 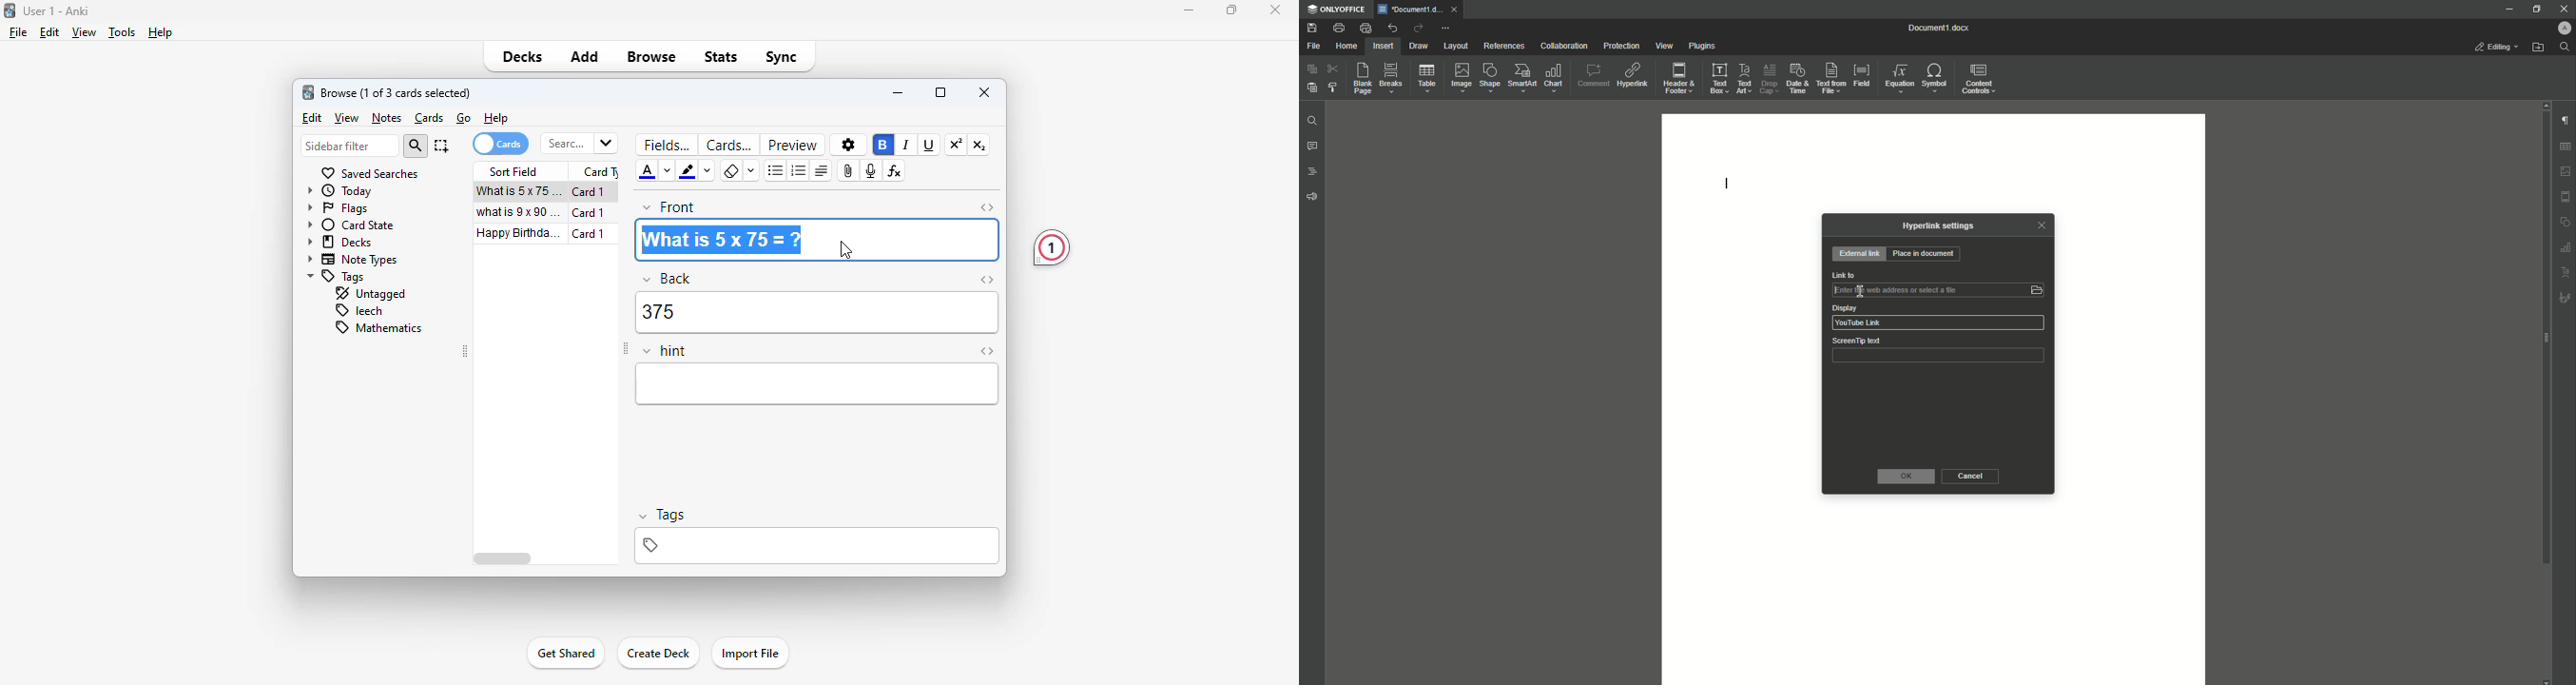 What do you see at coordinates (667, 145) in the screenshot?
I see `fields` at bounding box center [667, 145].